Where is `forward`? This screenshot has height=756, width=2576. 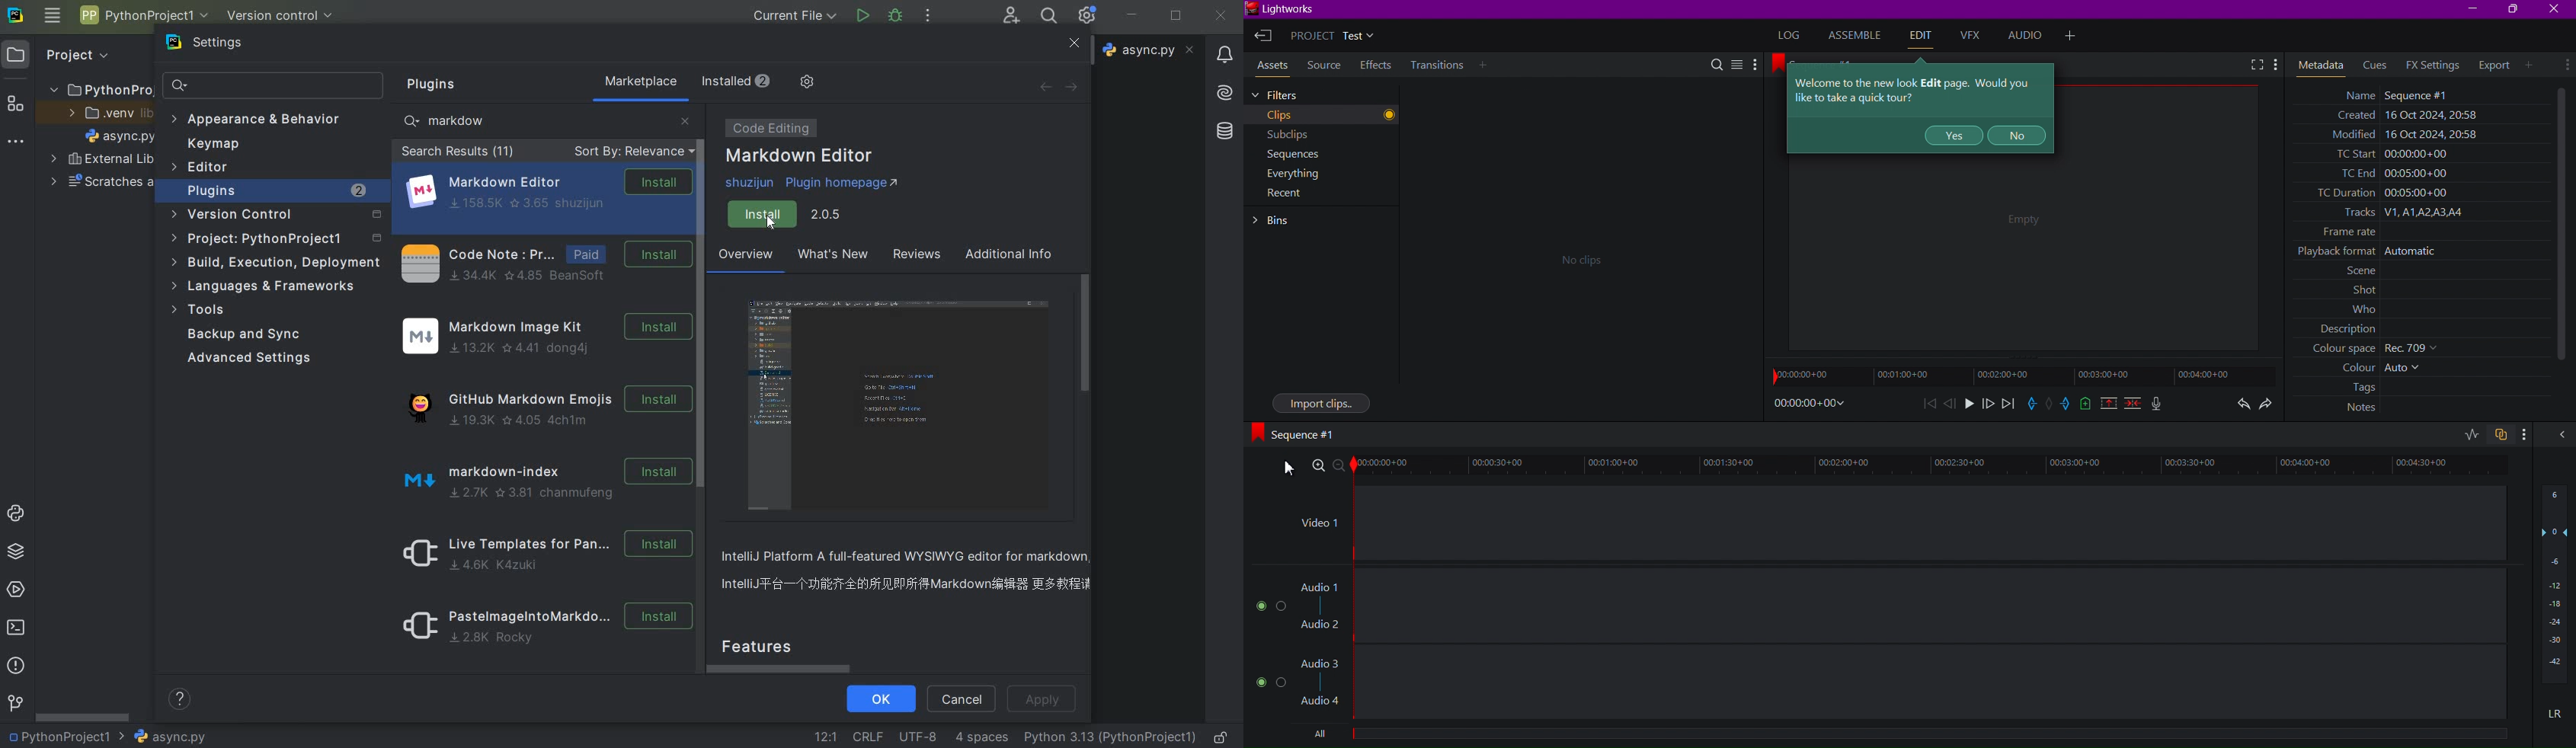
forward is located at coordinates (1076, 87).